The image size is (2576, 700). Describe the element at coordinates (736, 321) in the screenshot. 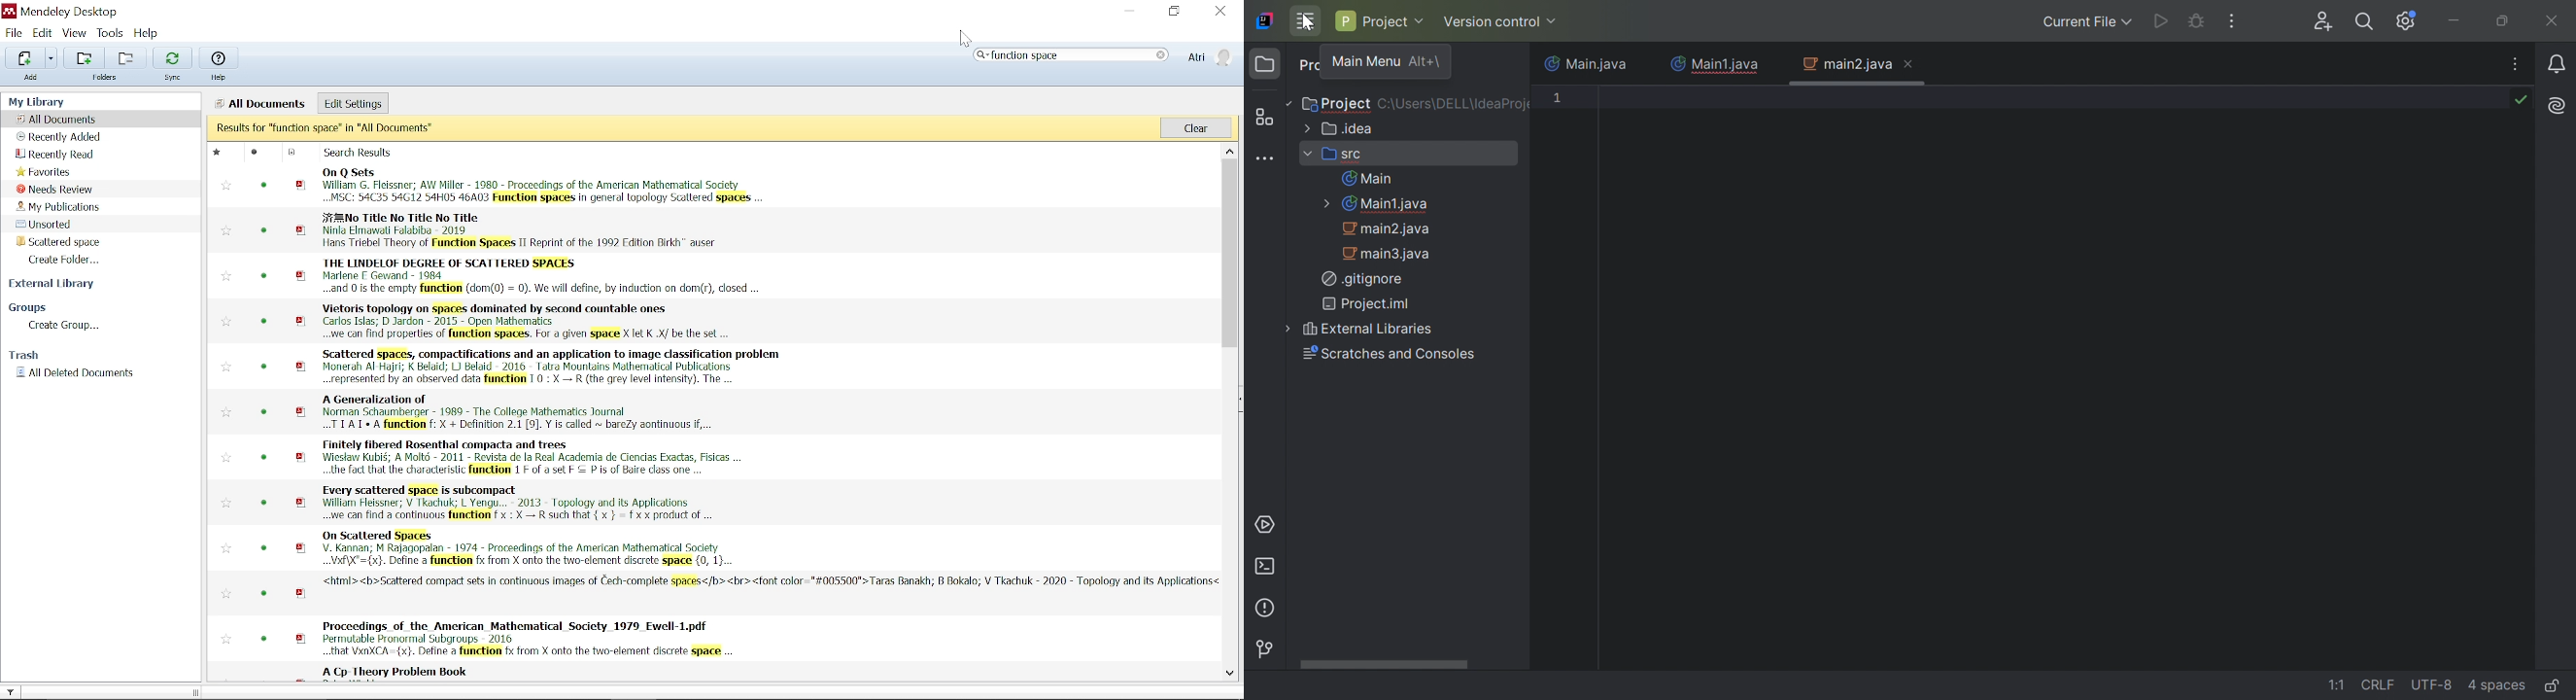

I see `Vietoris topology on spaces dominated by second countable ones Carlos Islas; D Jardon - 301 - en thematicwe can find properties of | spaces. or a given space X let K X/ be the set` at that location.